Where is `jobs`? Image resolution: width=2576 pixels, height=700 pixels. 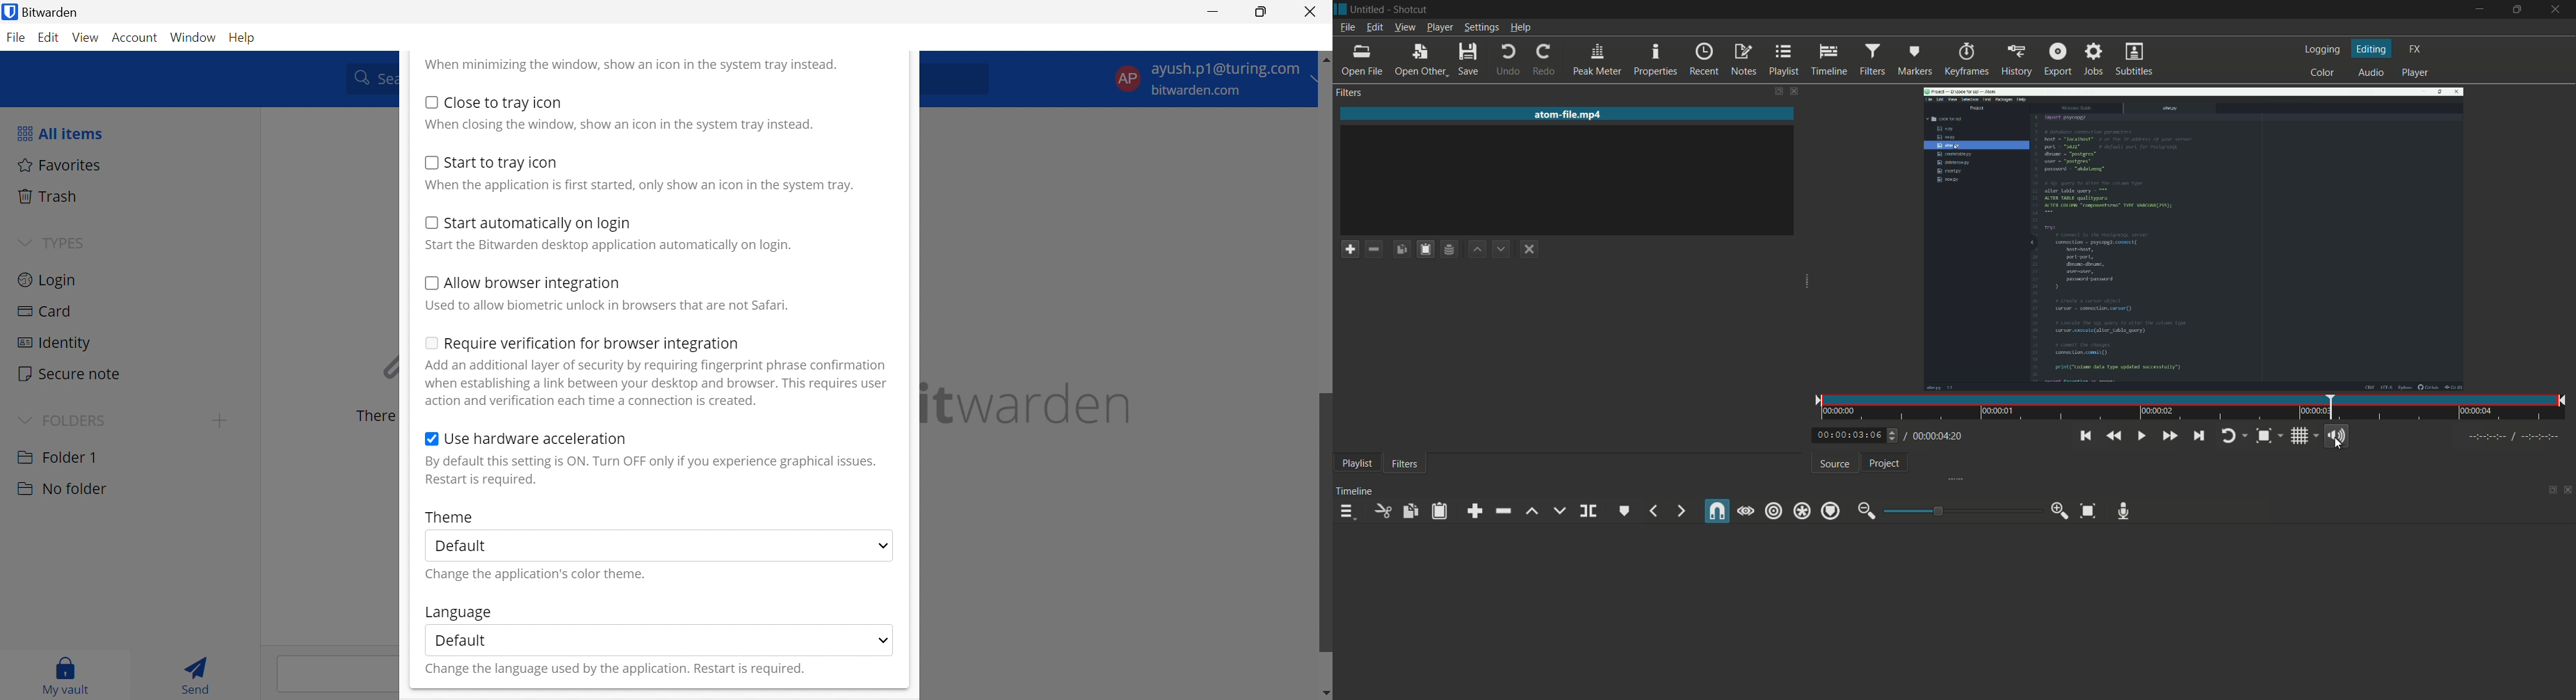 jobs is located at coordinates (2092, 60).